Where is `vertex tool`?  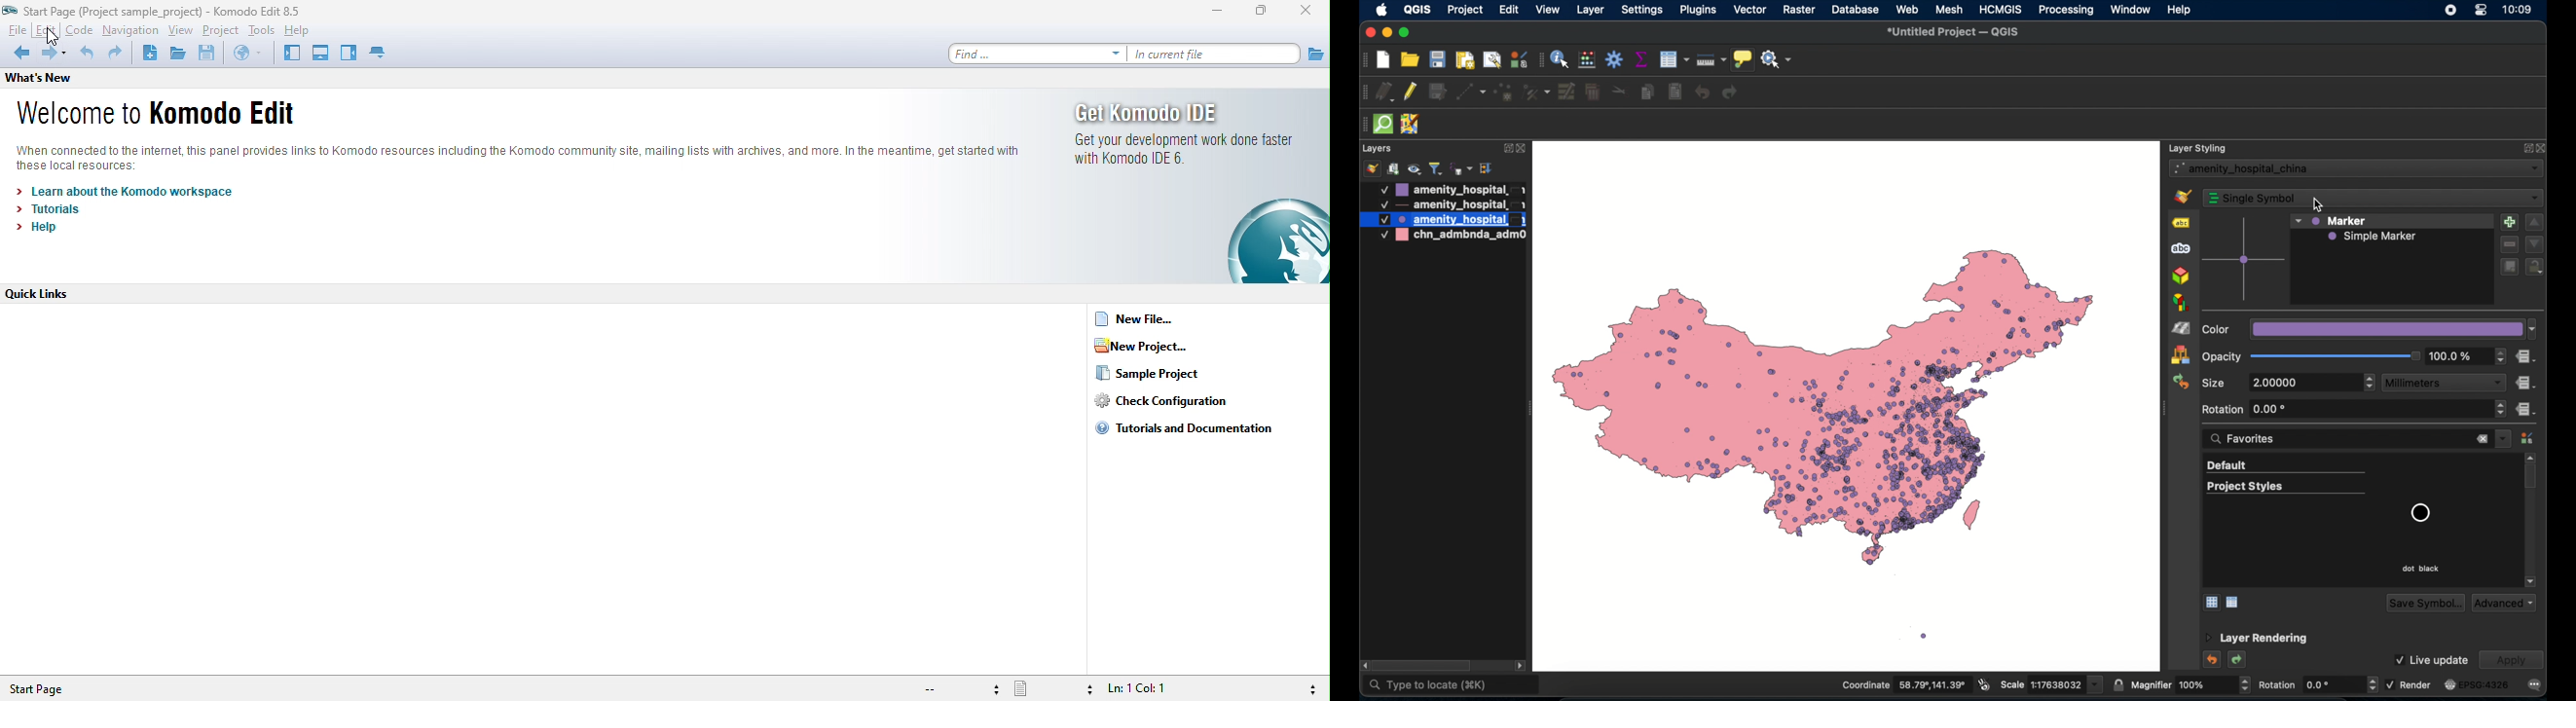 vertex tool is located at coordinates (1537, 92).